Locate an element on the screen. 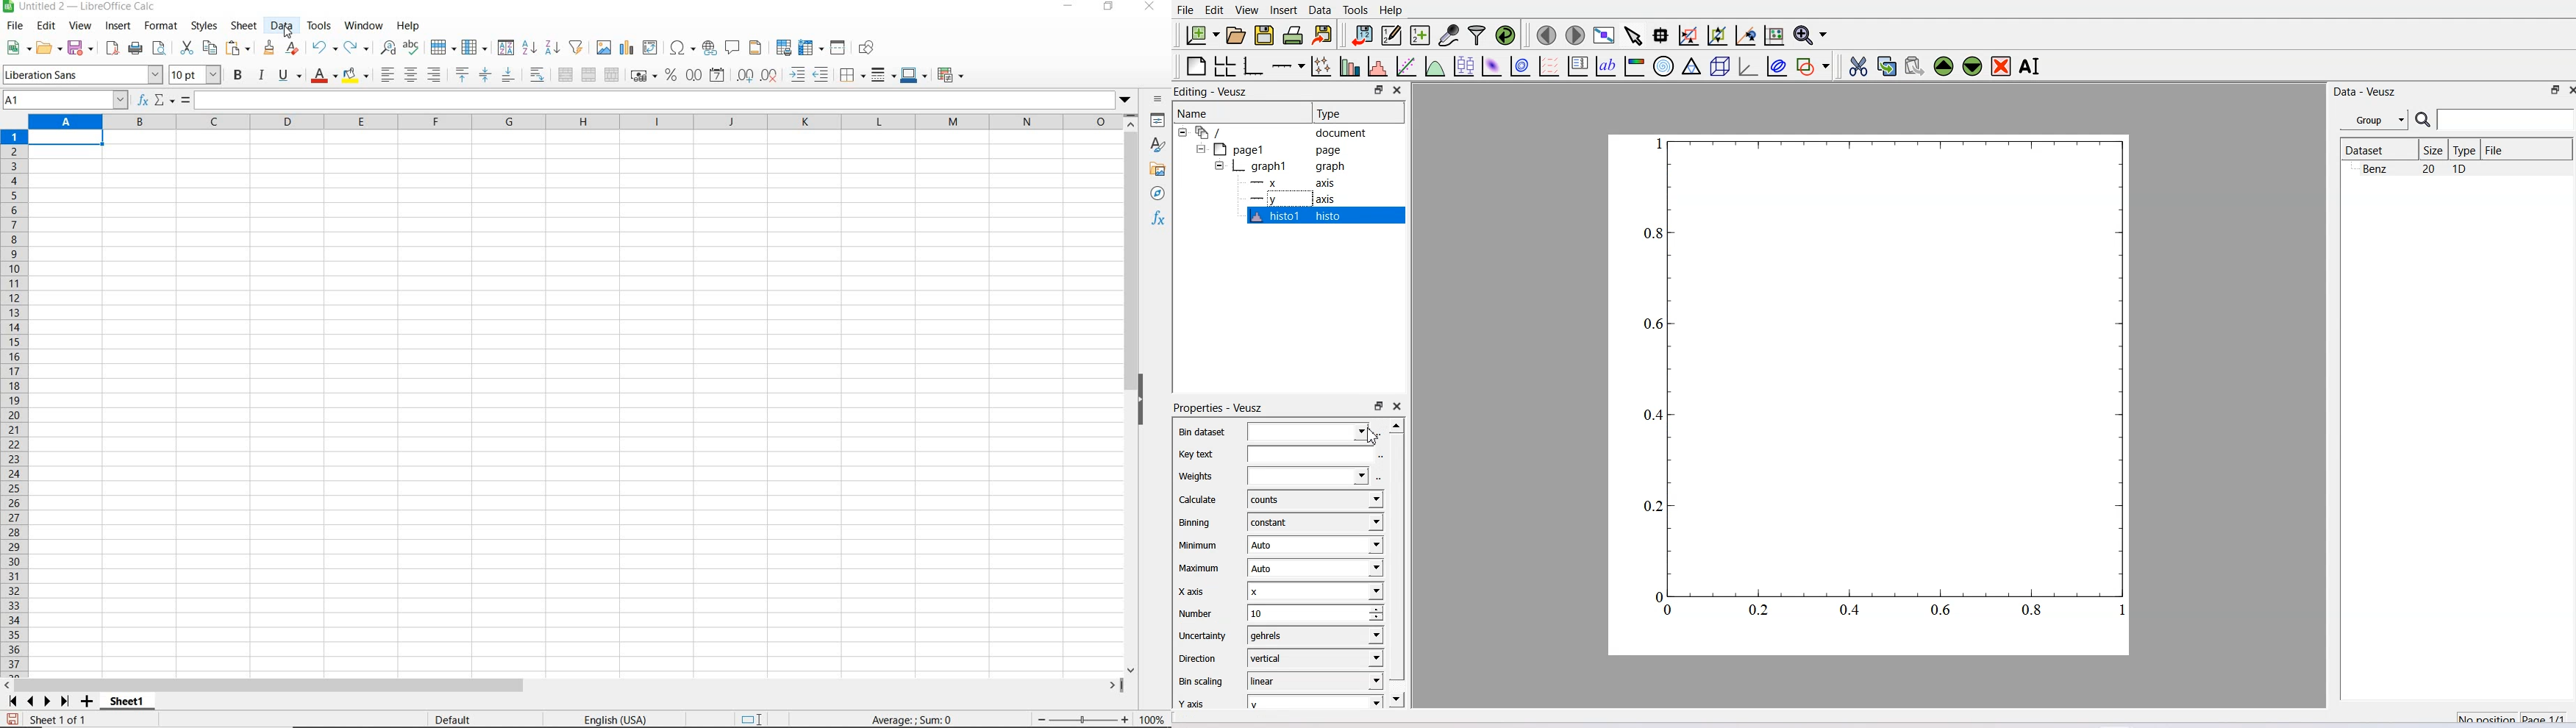  help is located at coordinates (408, 26).